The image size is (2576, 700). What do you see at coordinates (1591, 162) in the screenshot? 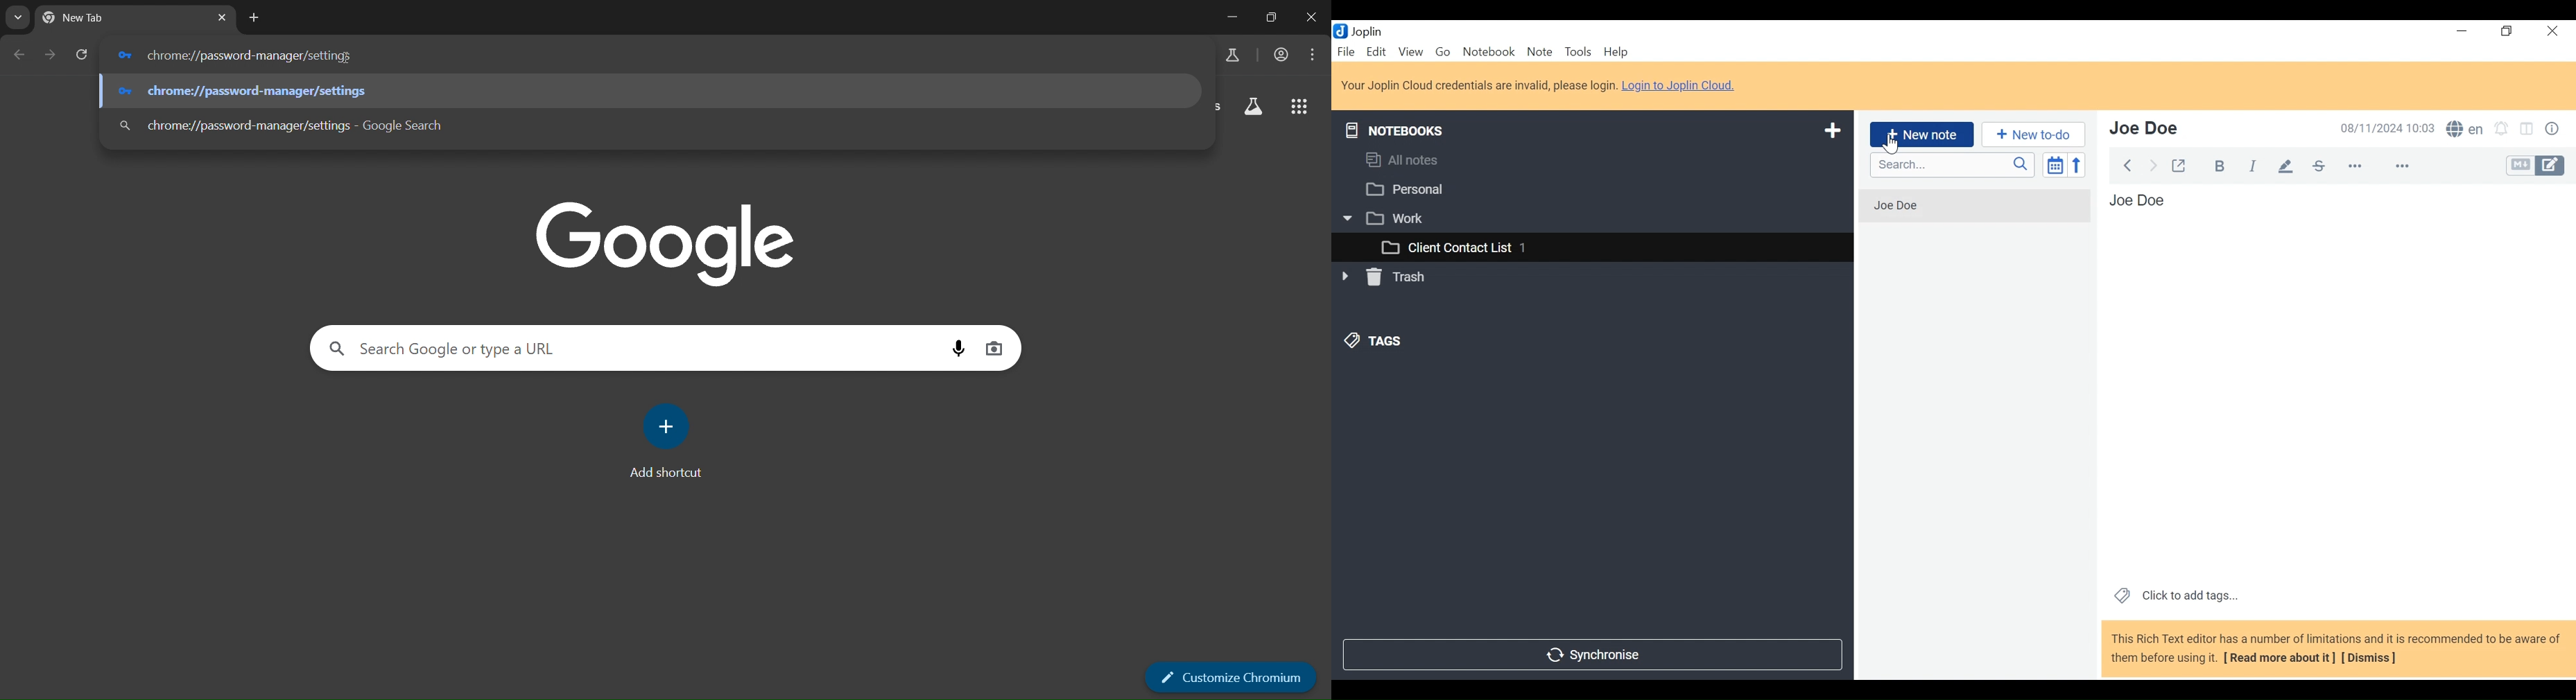
I see `All Notes` at bounding box center [1591, 162].